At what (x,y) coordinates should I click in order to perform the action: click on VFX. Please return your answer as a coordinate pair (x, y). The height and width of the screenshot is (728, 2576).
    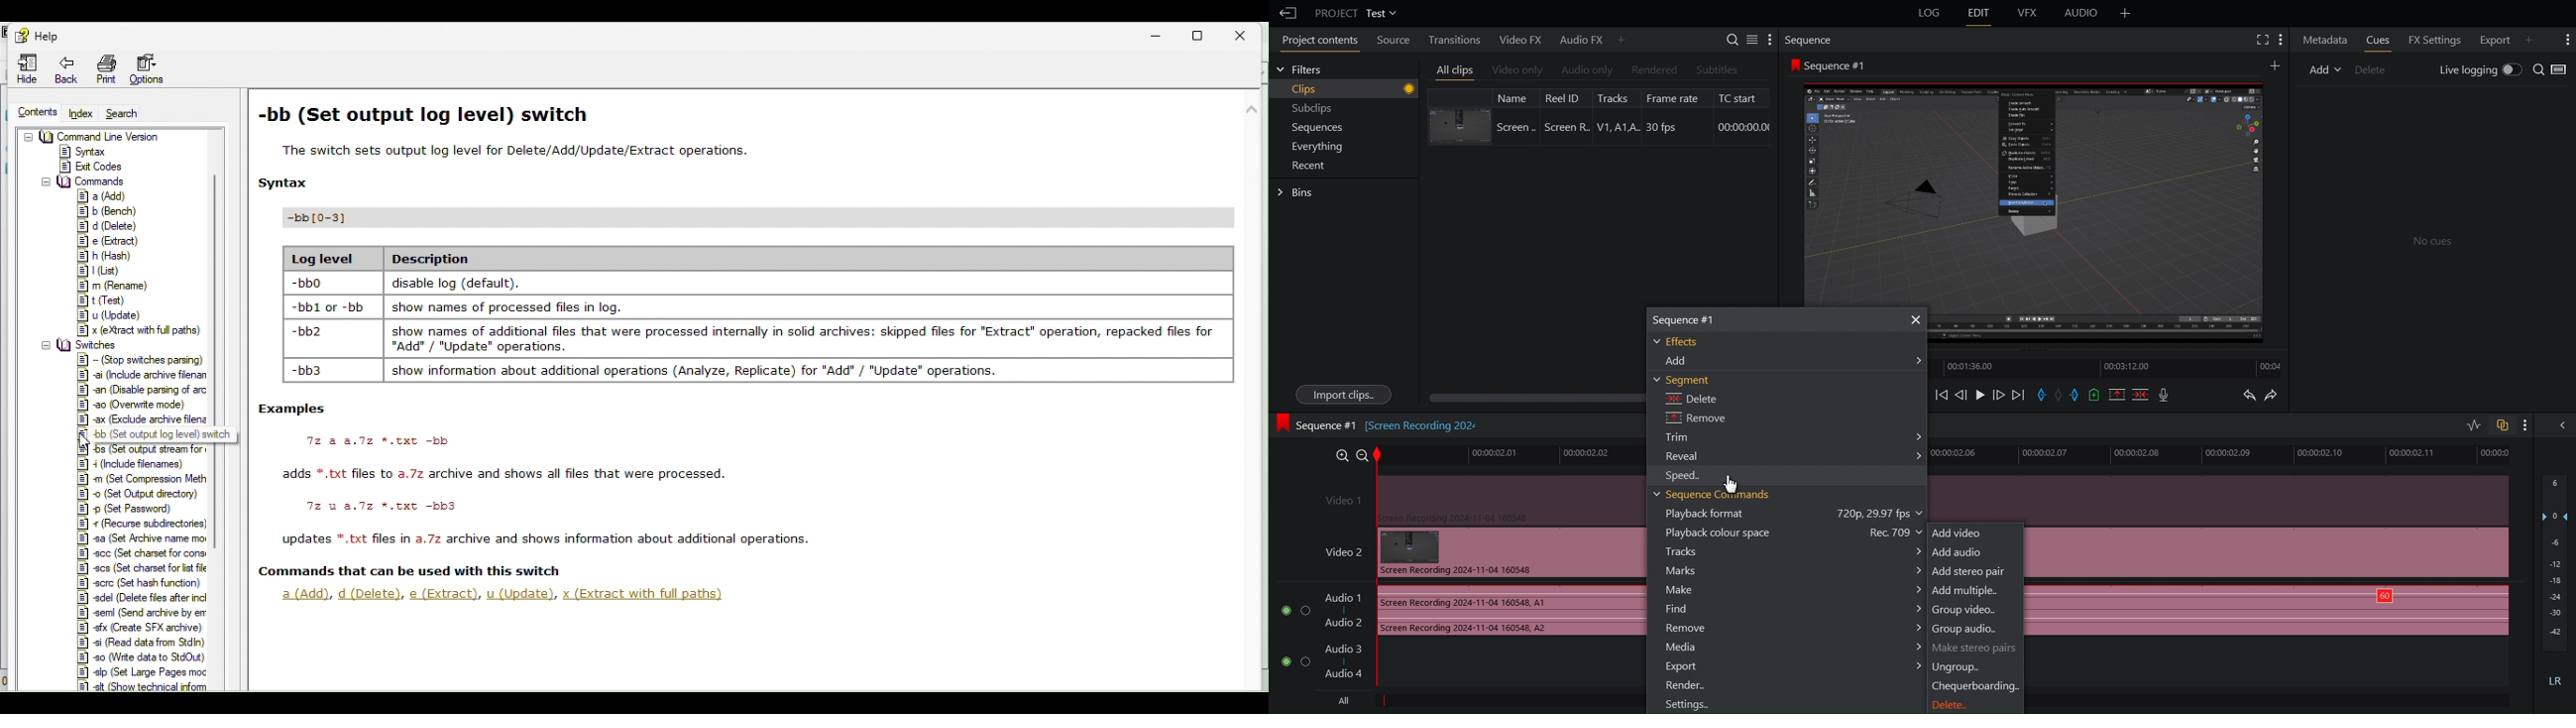
    Looking at the image, I should click on (2029, 13).